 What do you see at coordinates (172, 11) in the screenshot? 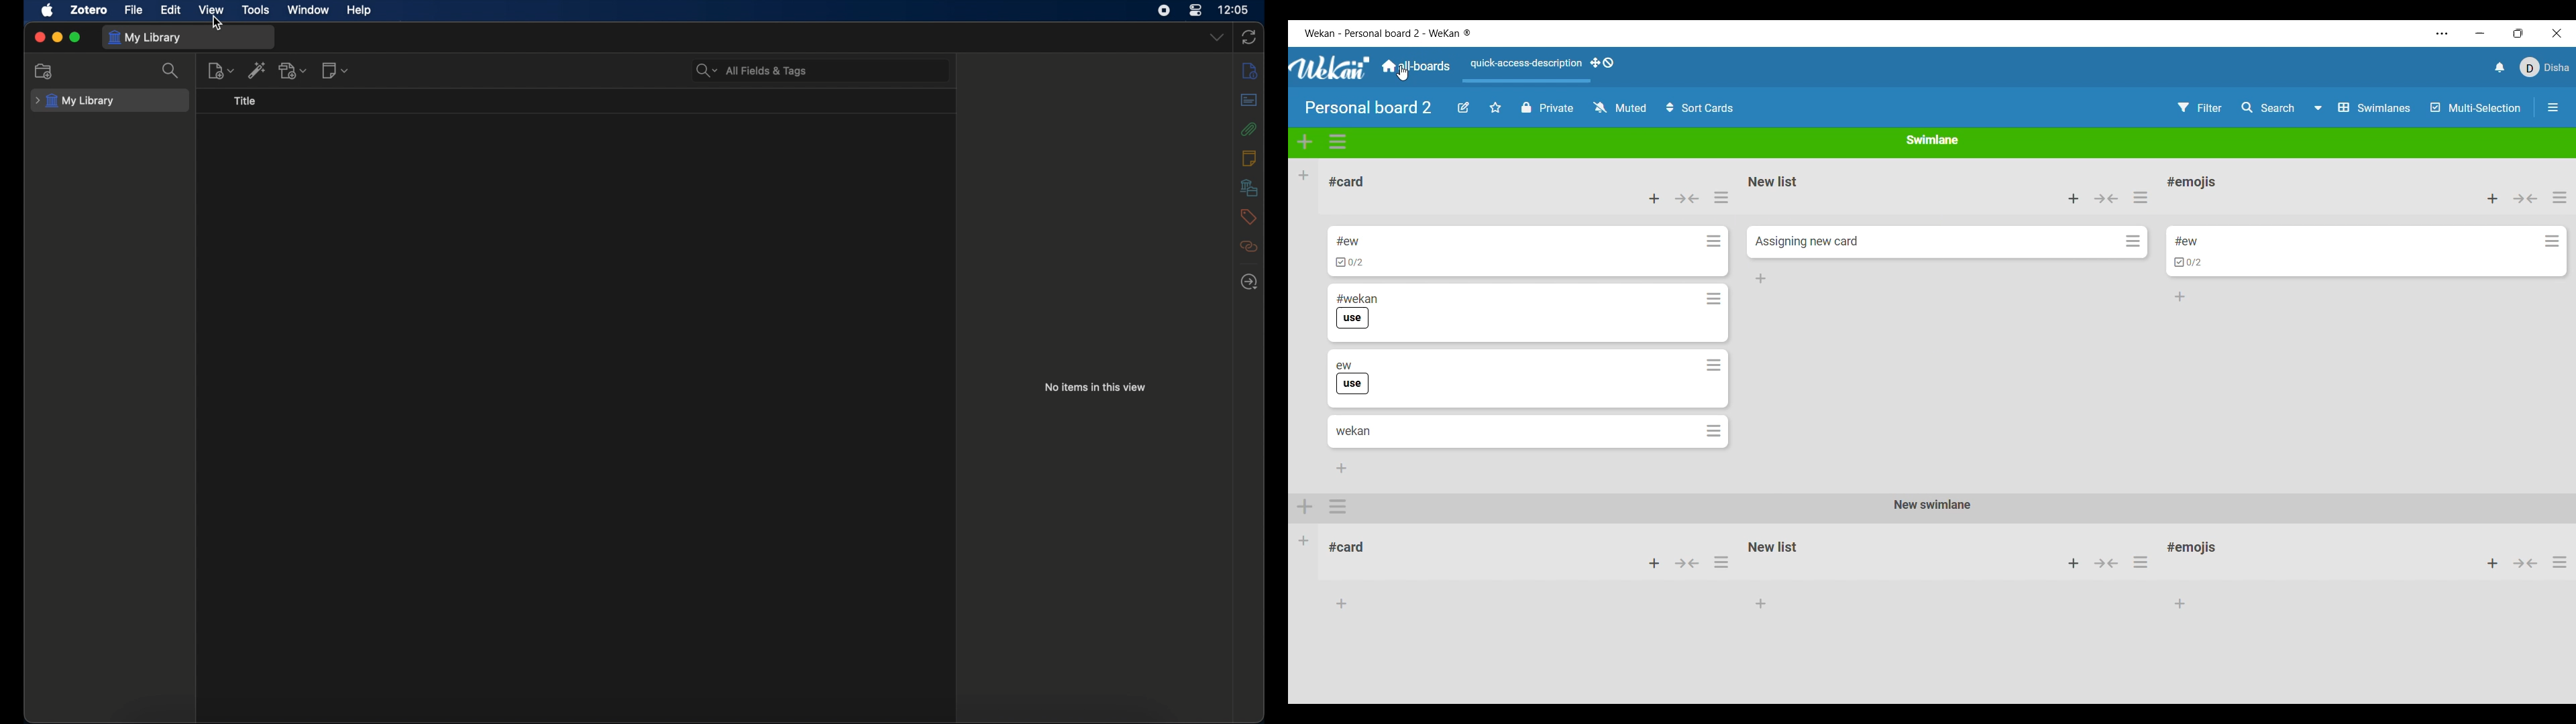
I see `edit` at bounding box center [172, 11].